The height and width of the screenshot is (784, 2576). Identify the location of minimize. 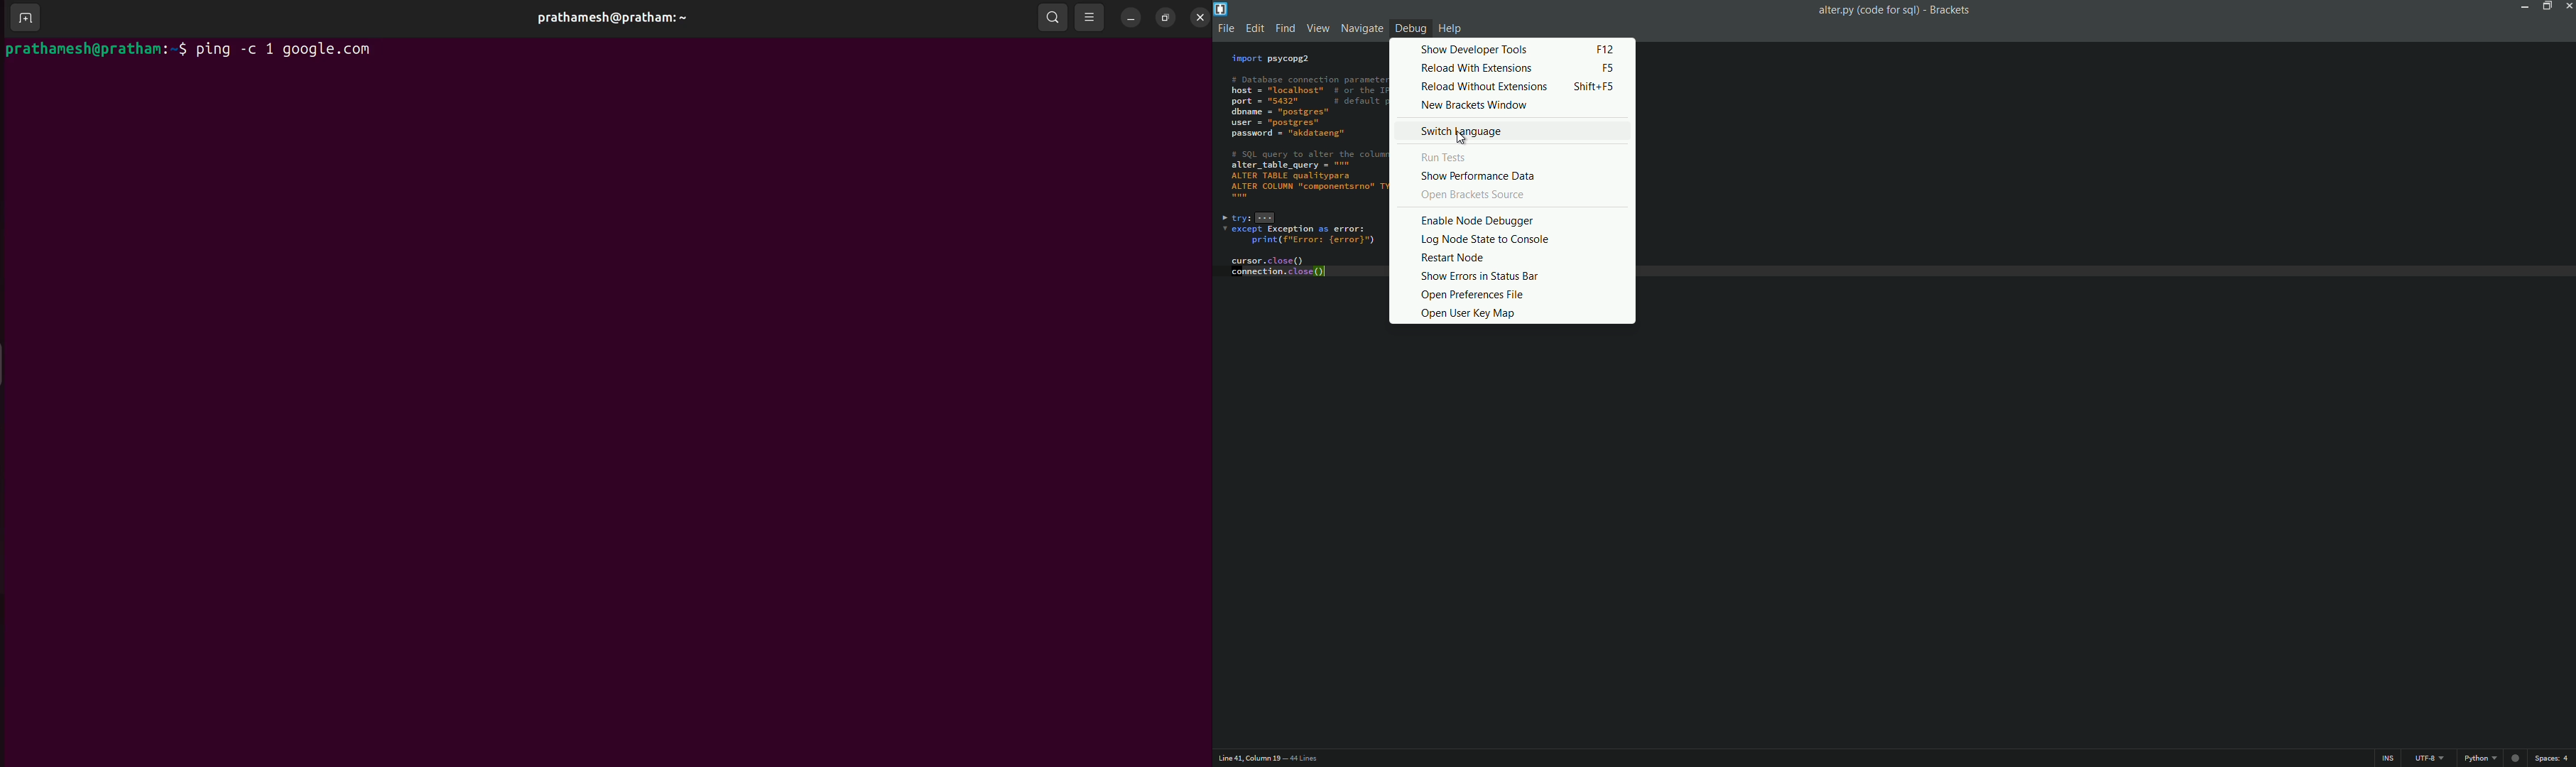
(2526, 8).